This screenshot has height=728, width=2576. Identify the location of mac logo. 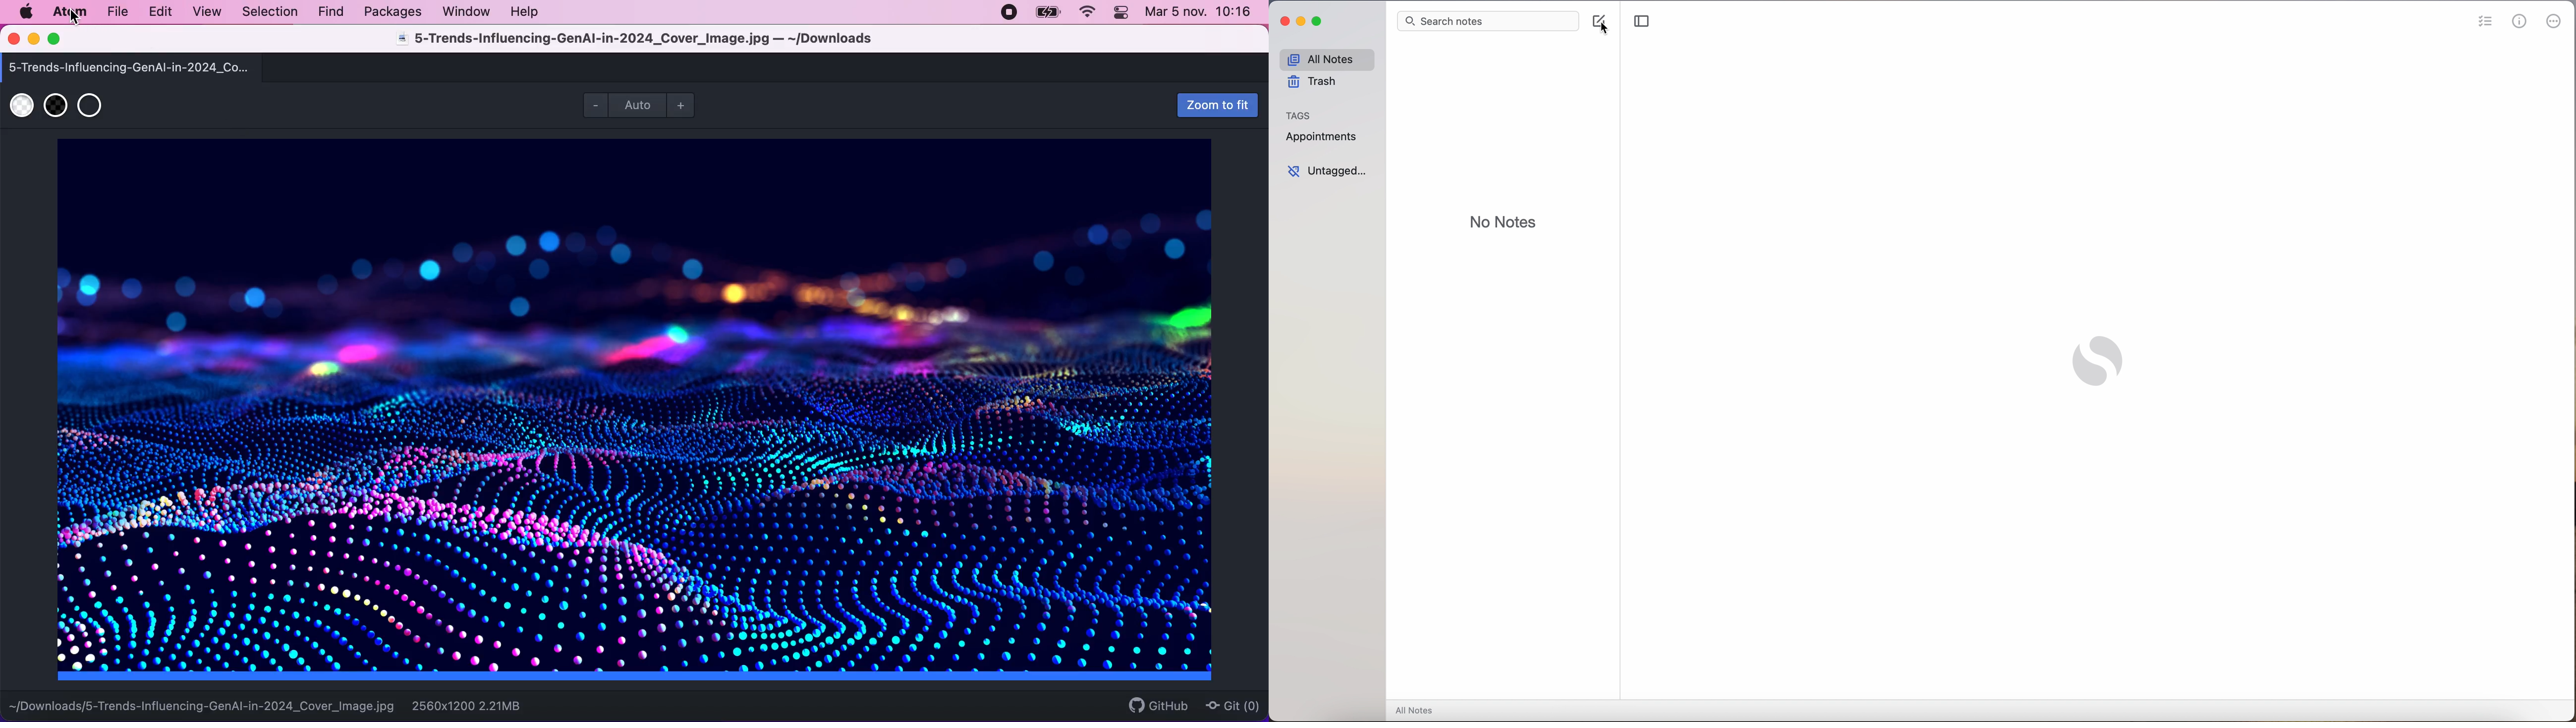
(25, 12).